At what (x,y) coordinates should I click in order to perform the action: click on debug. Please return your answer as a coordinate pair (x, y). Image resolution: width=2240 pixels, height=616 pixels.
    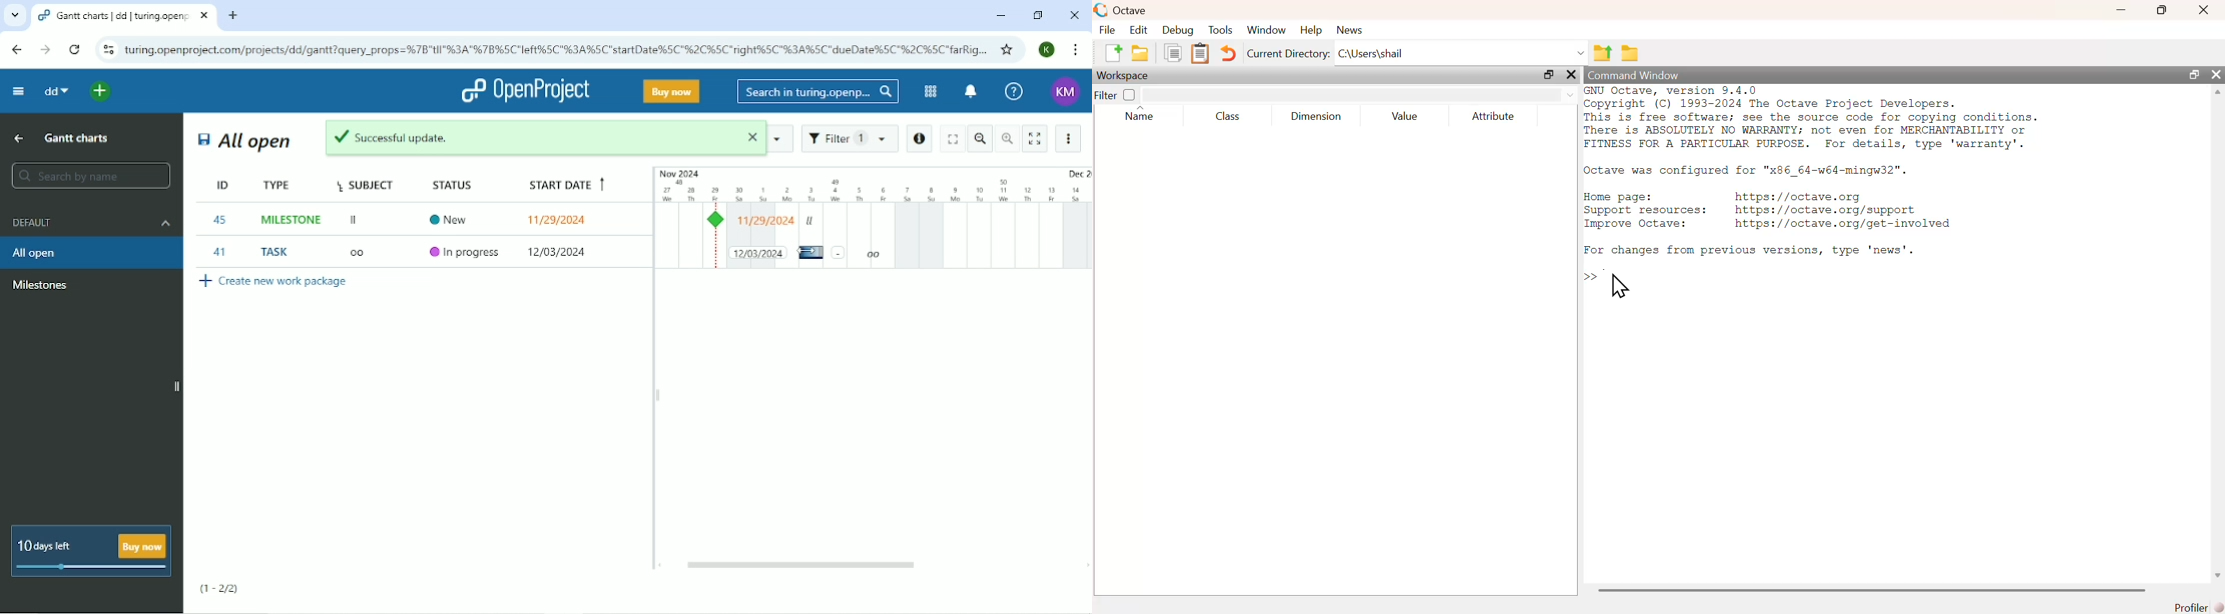
    Looking at the image, I should click on (1178, 31).